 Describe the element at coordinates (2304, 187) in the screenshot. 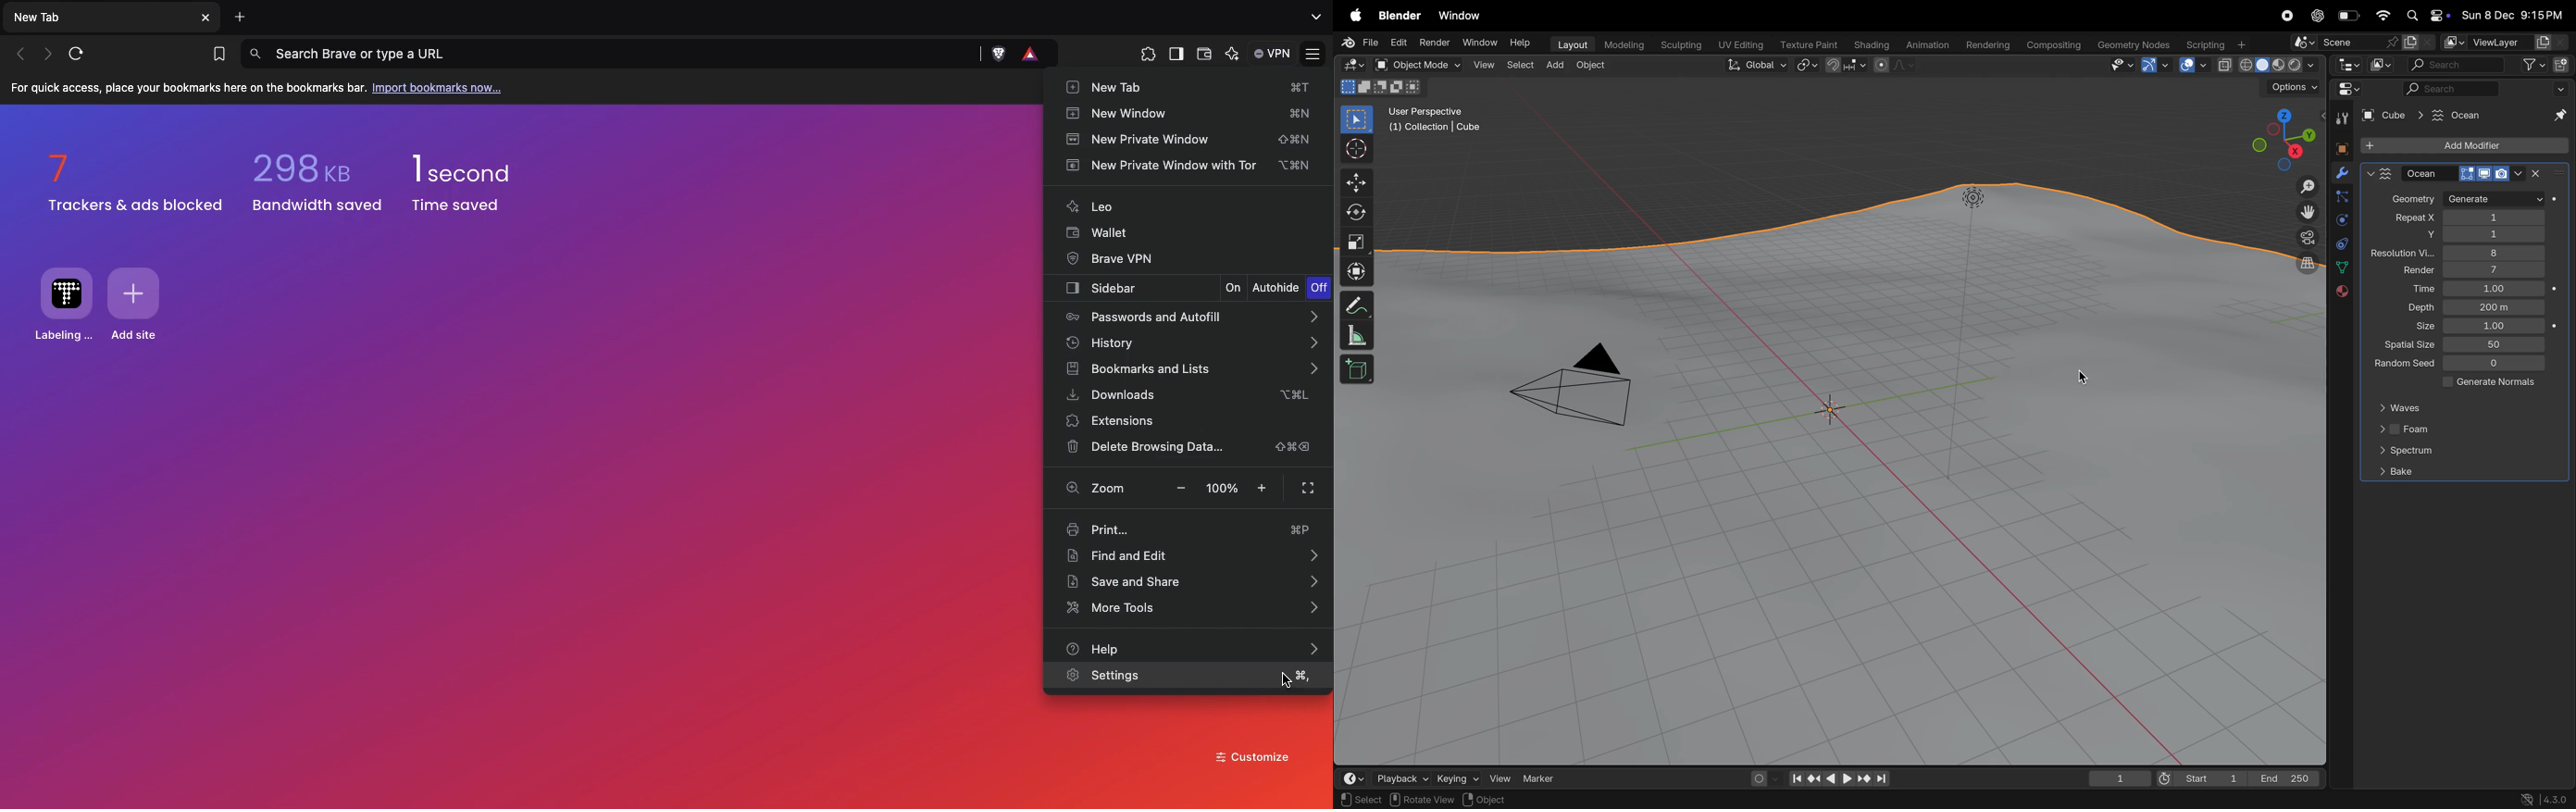

I see `zoom in zoom out view` at that location.